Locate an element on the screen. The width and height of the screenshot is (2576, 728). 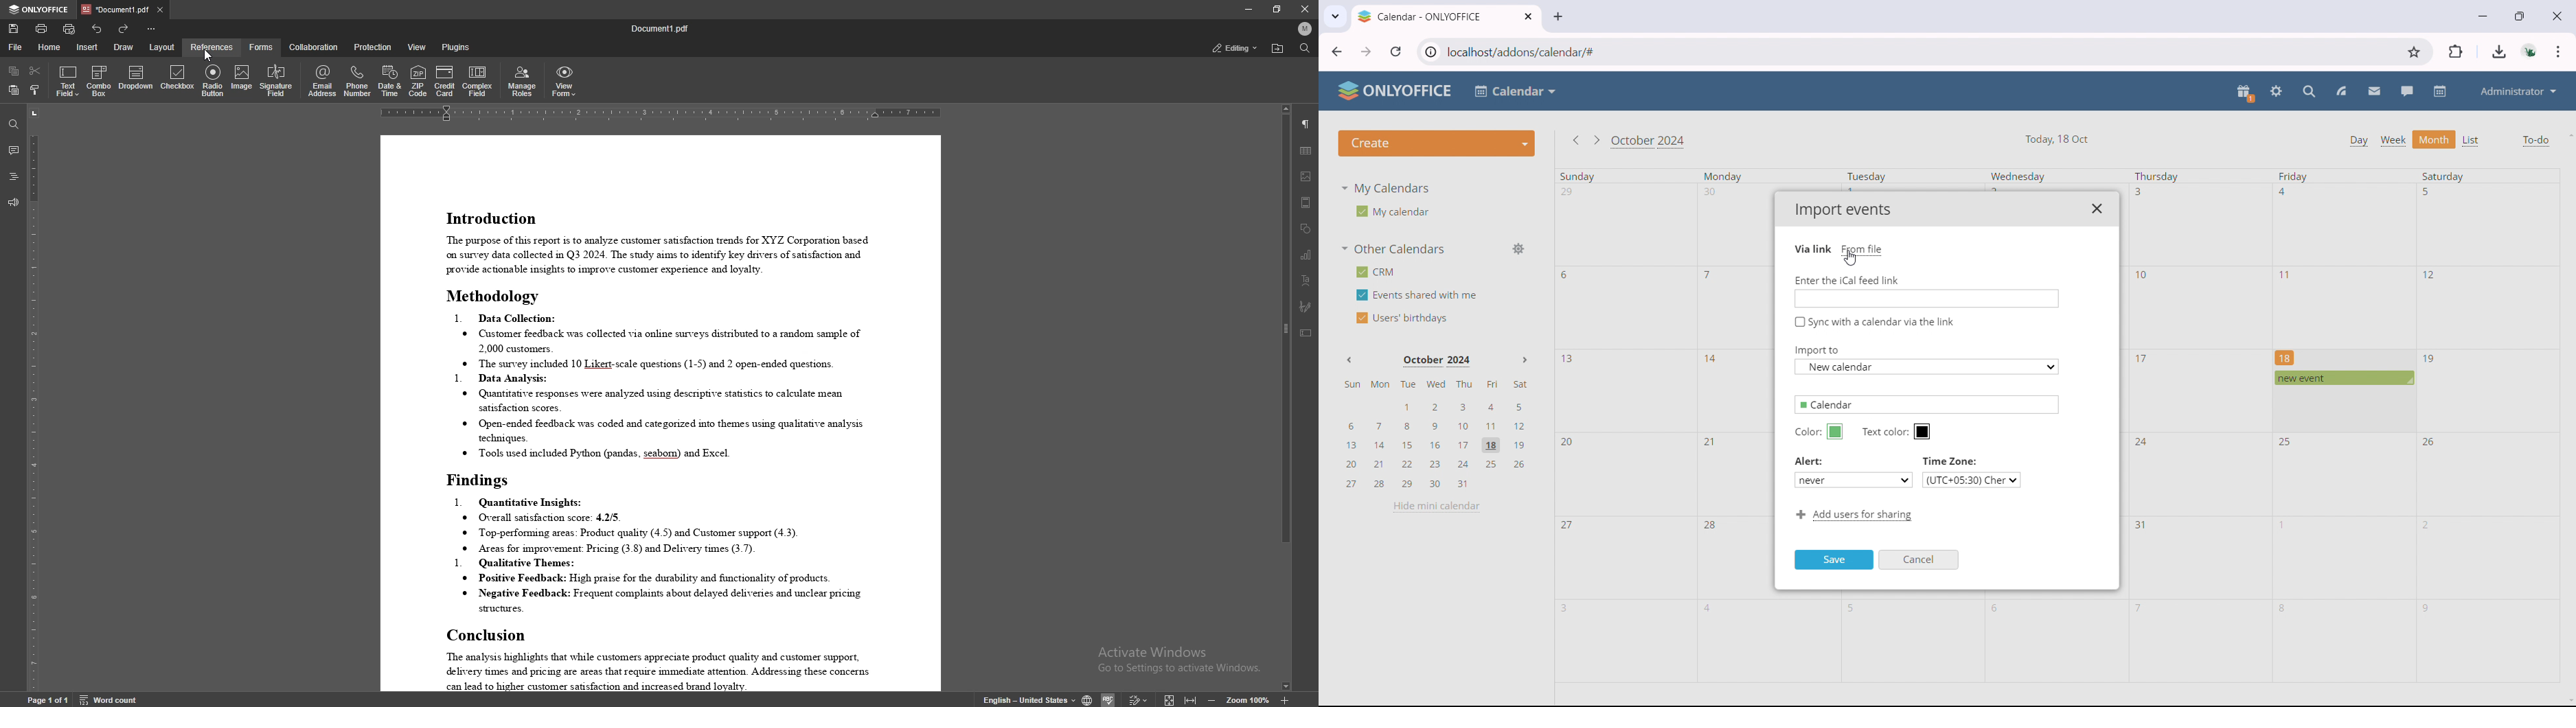
New calendar is located at coordinates (1937, 367).